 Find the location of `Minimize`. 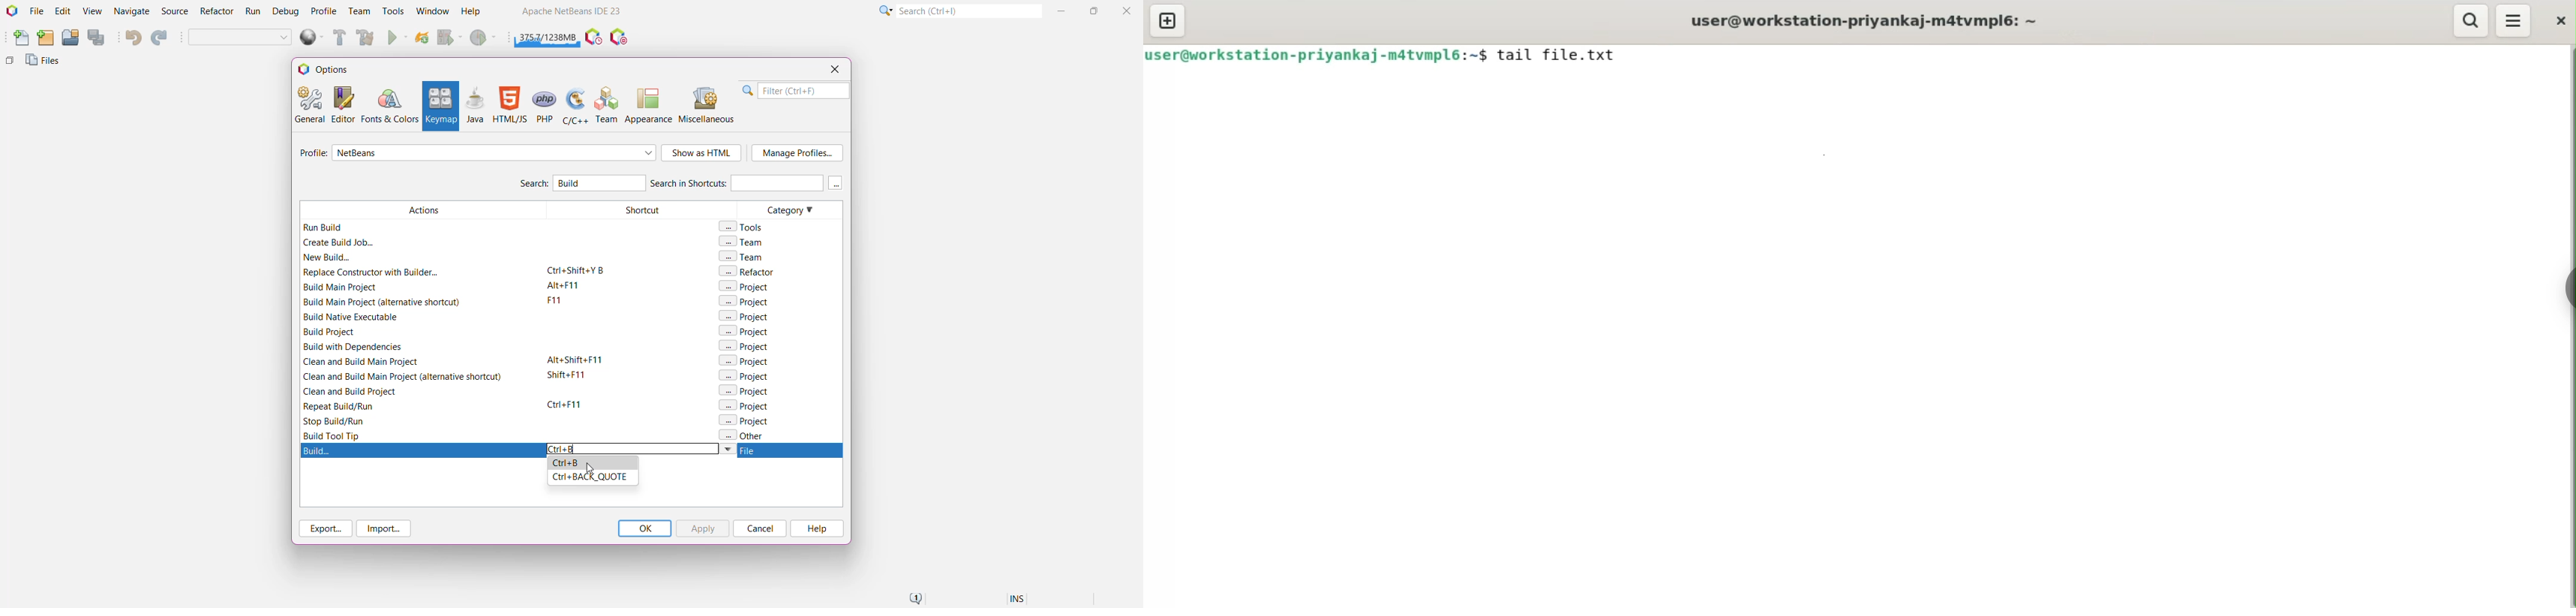

Minimize is located at coordinates (1063, 11).